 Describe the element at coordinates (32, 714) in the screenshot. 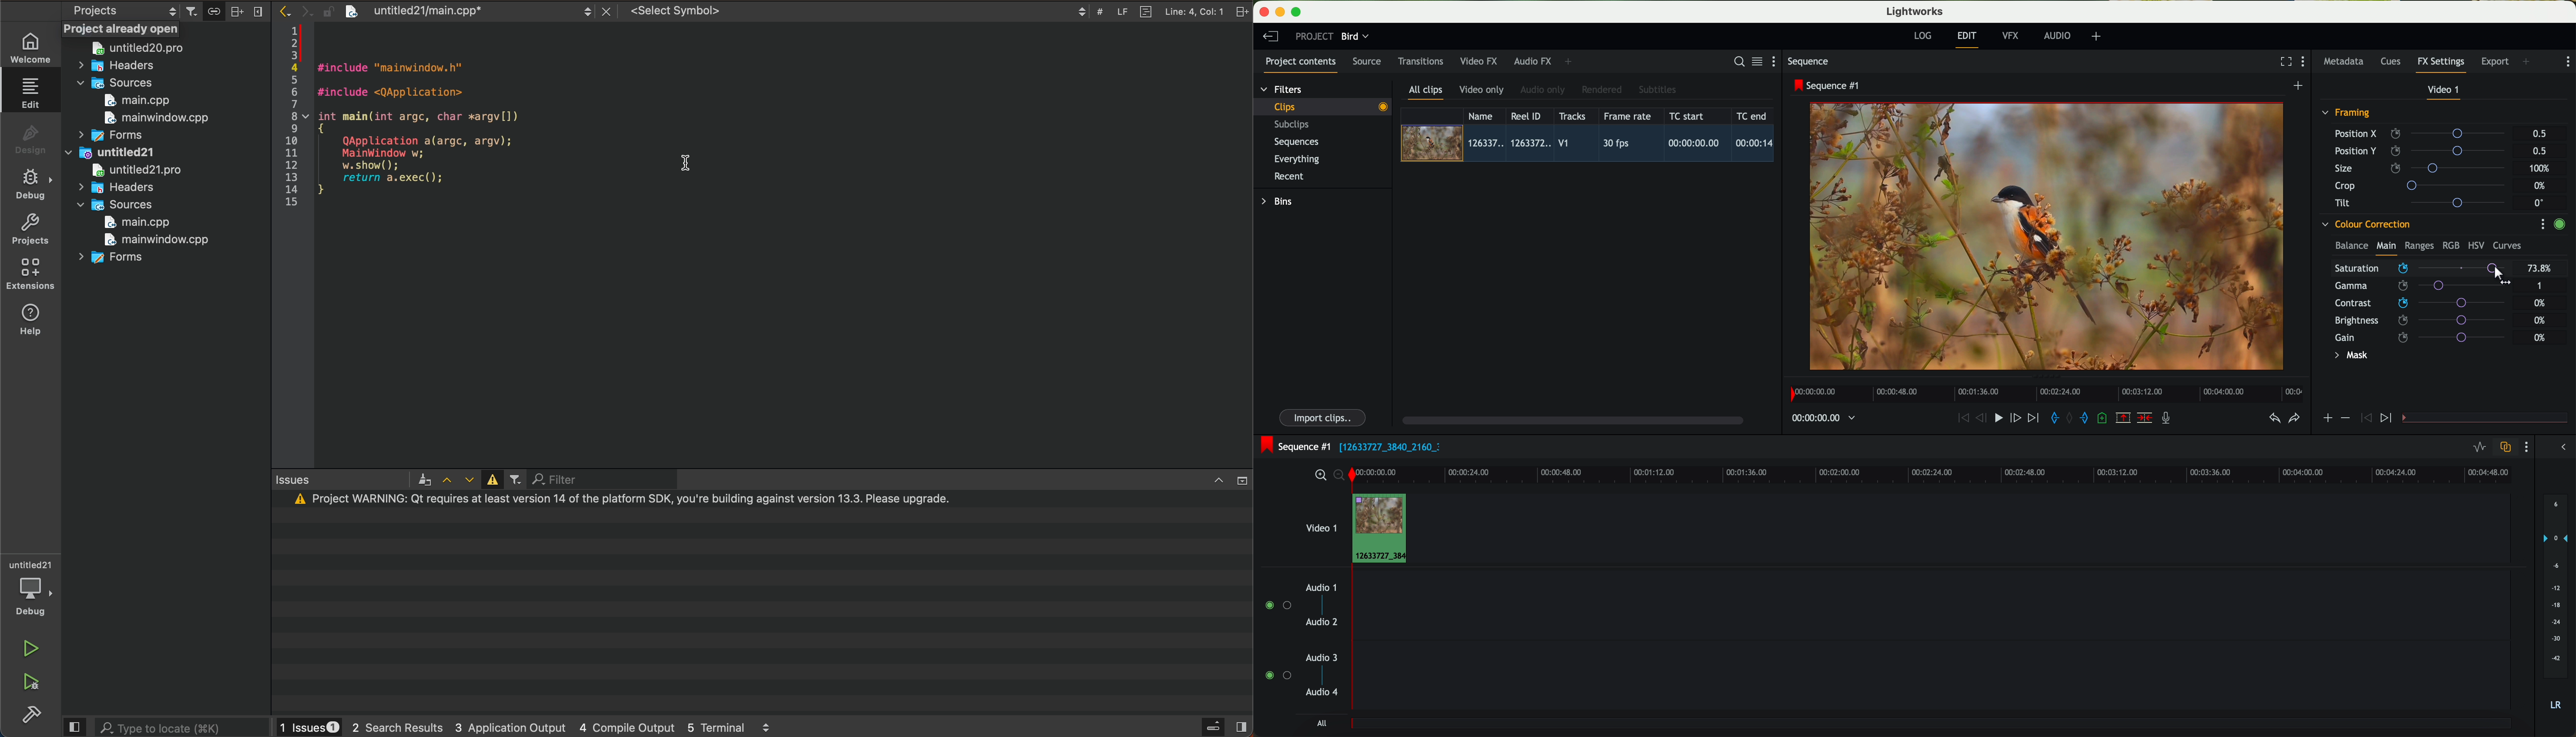

I see `build` at that location.